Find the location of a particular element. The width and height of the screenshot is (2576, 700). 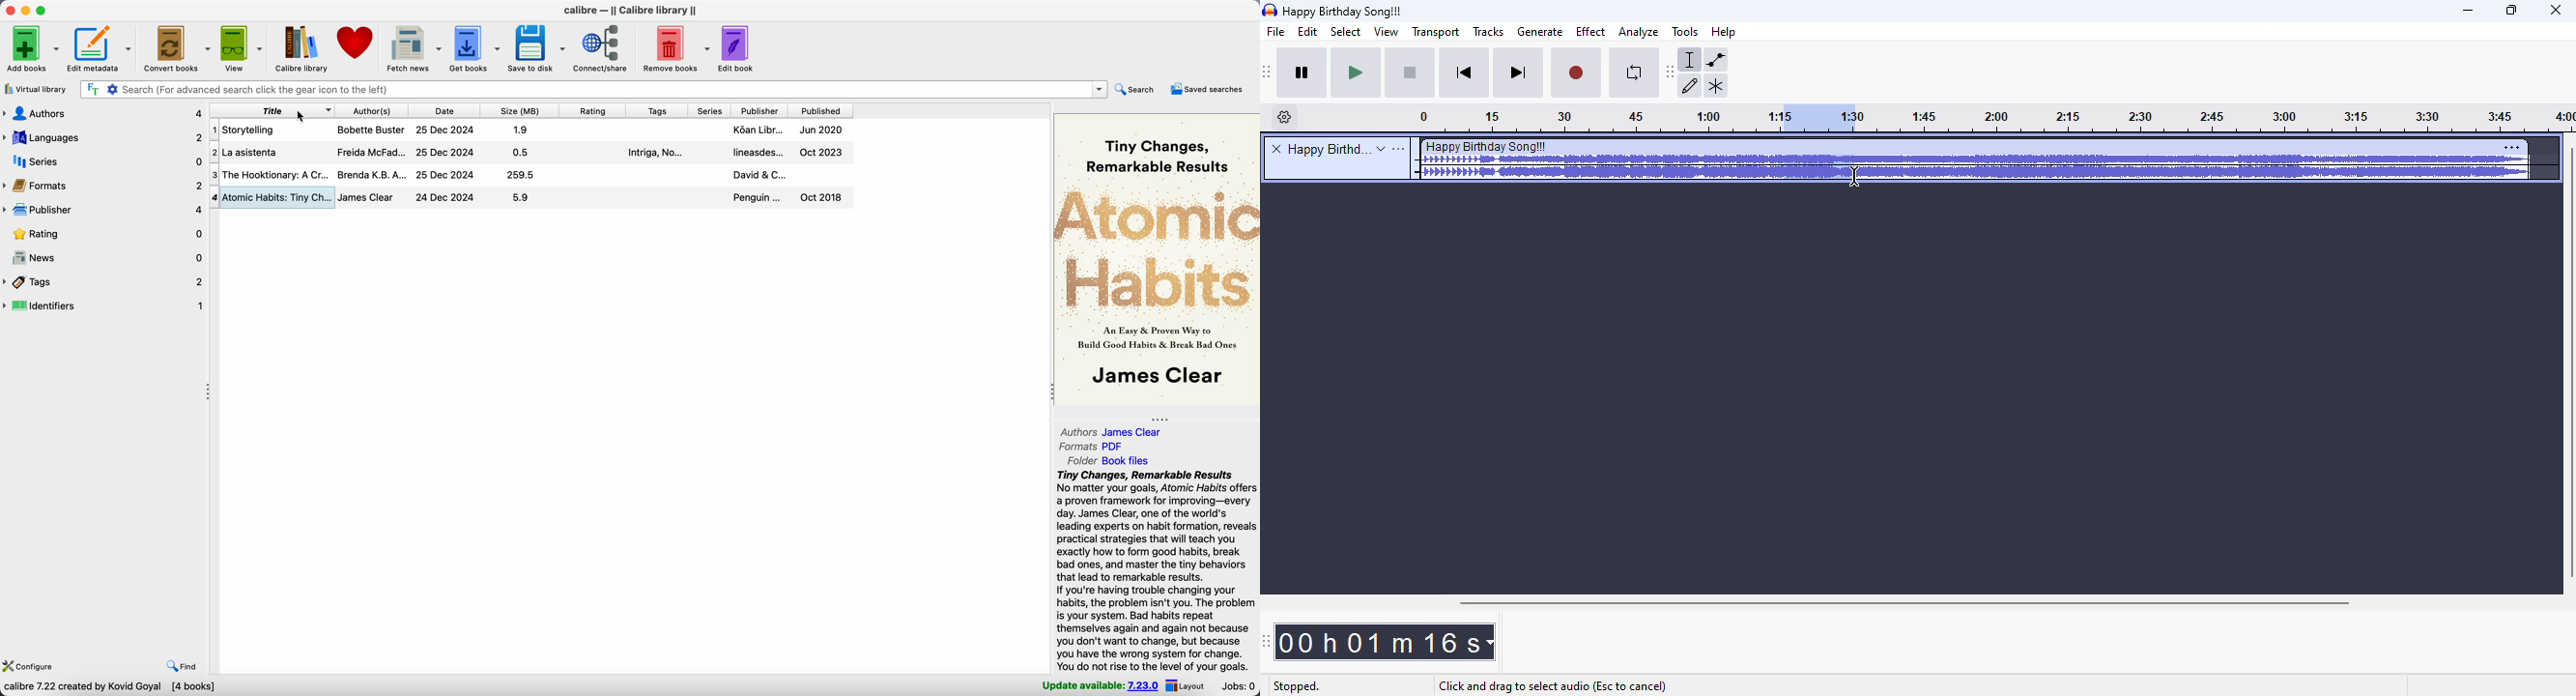

timeline options is located at coordinates (1285, 117).